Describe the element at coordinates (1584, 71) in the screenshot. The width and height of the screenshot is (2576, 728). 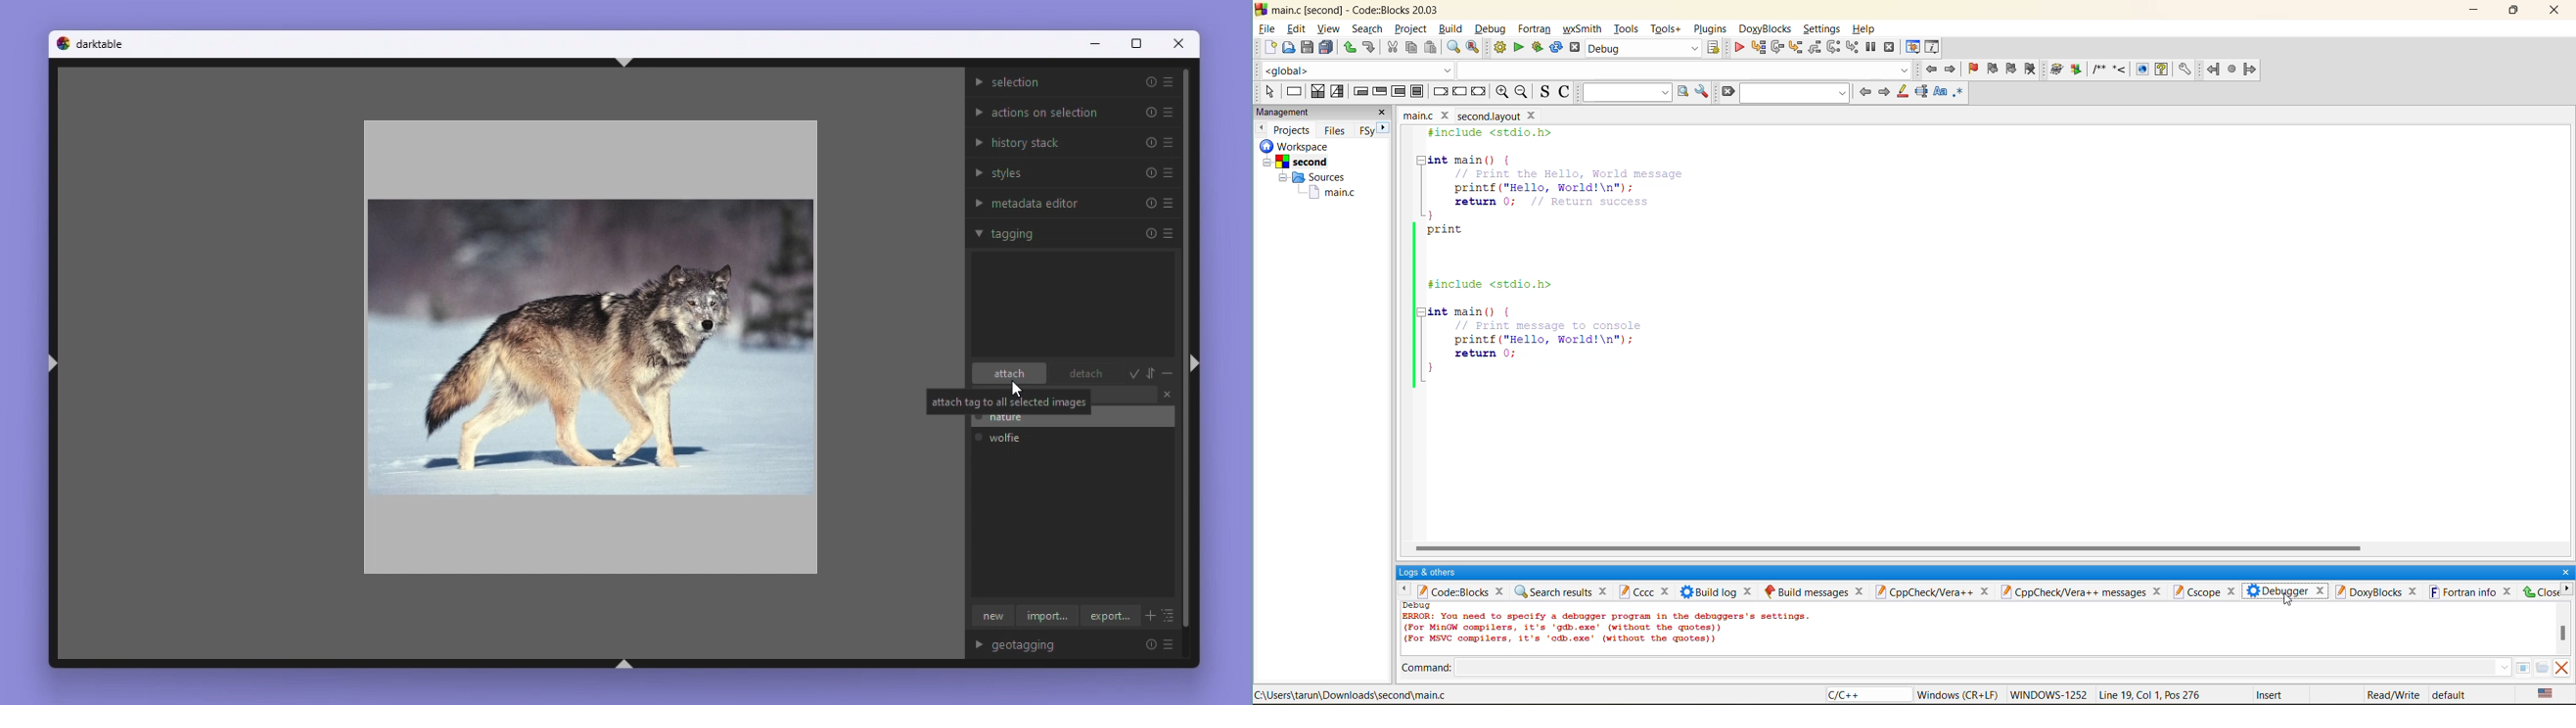
I see `code completion  compiler` at that location.